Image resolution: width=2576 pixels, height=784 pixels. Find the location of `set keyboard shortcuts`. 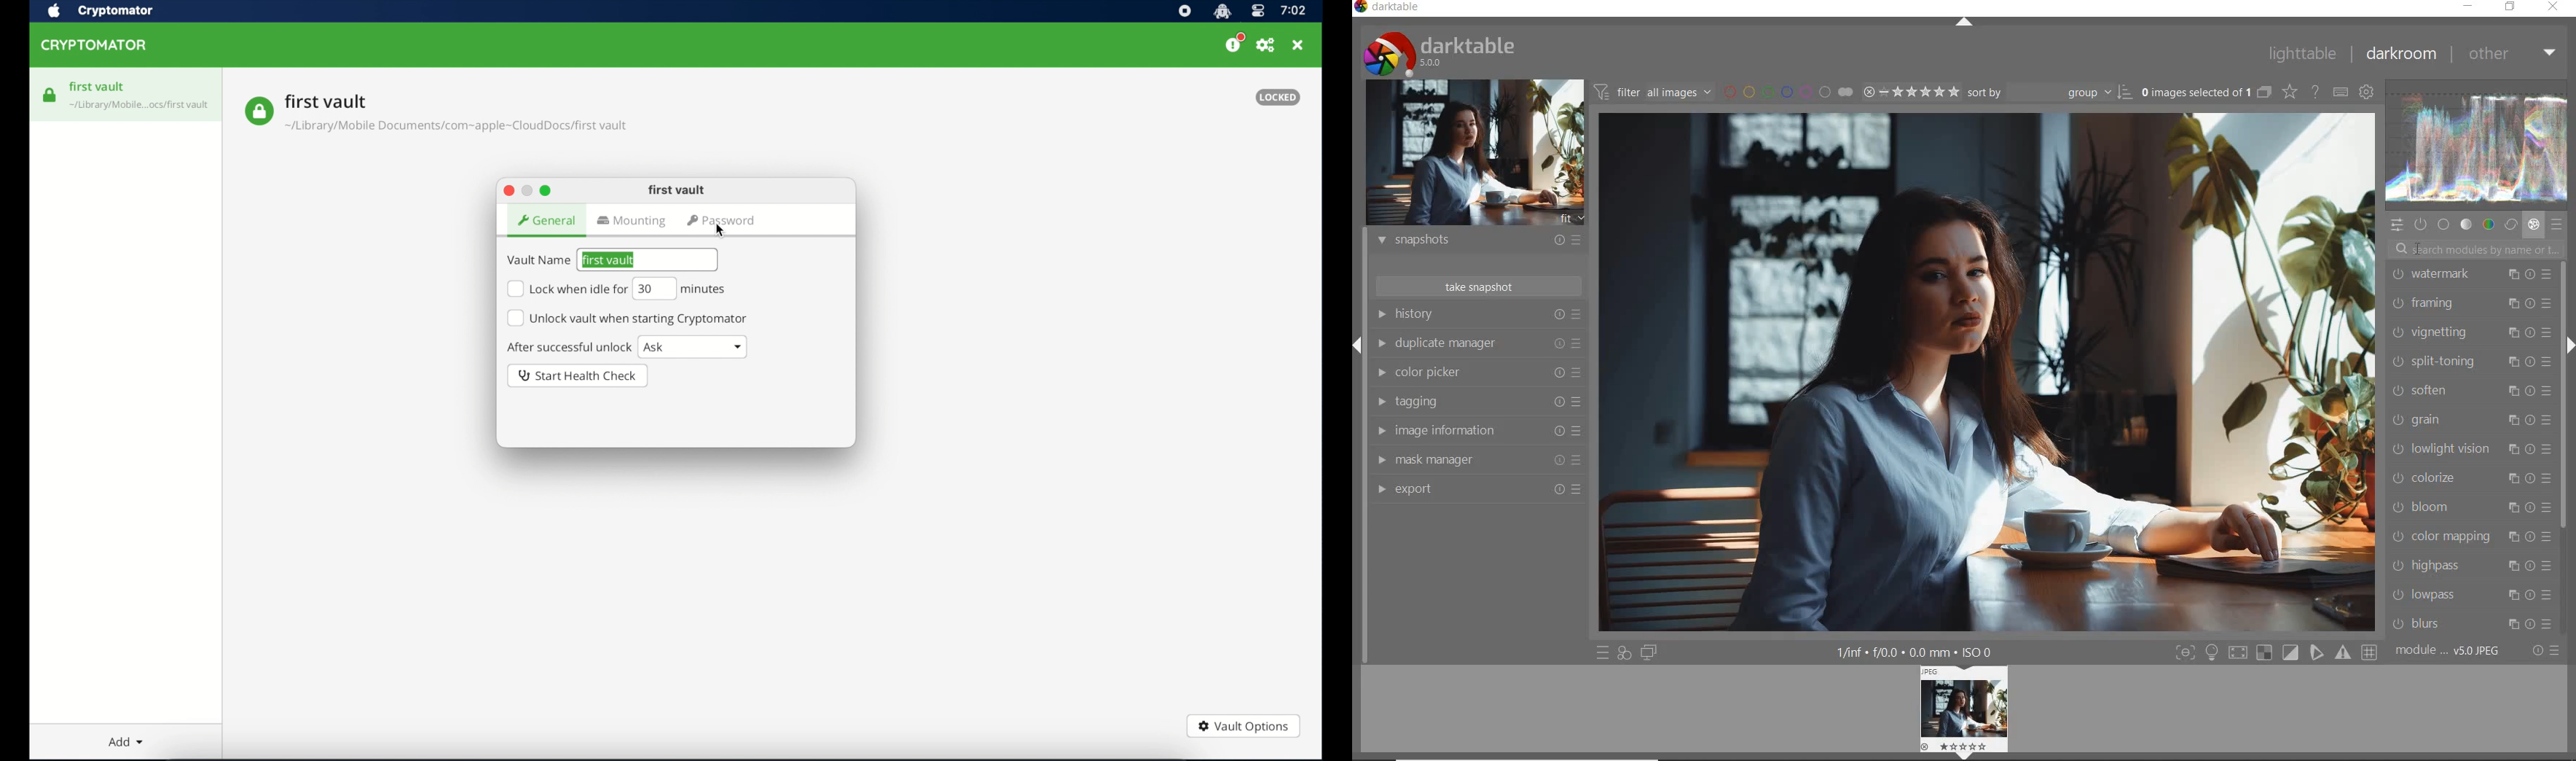

set keyboard shortcuts is located at coordinates (2339, 92).